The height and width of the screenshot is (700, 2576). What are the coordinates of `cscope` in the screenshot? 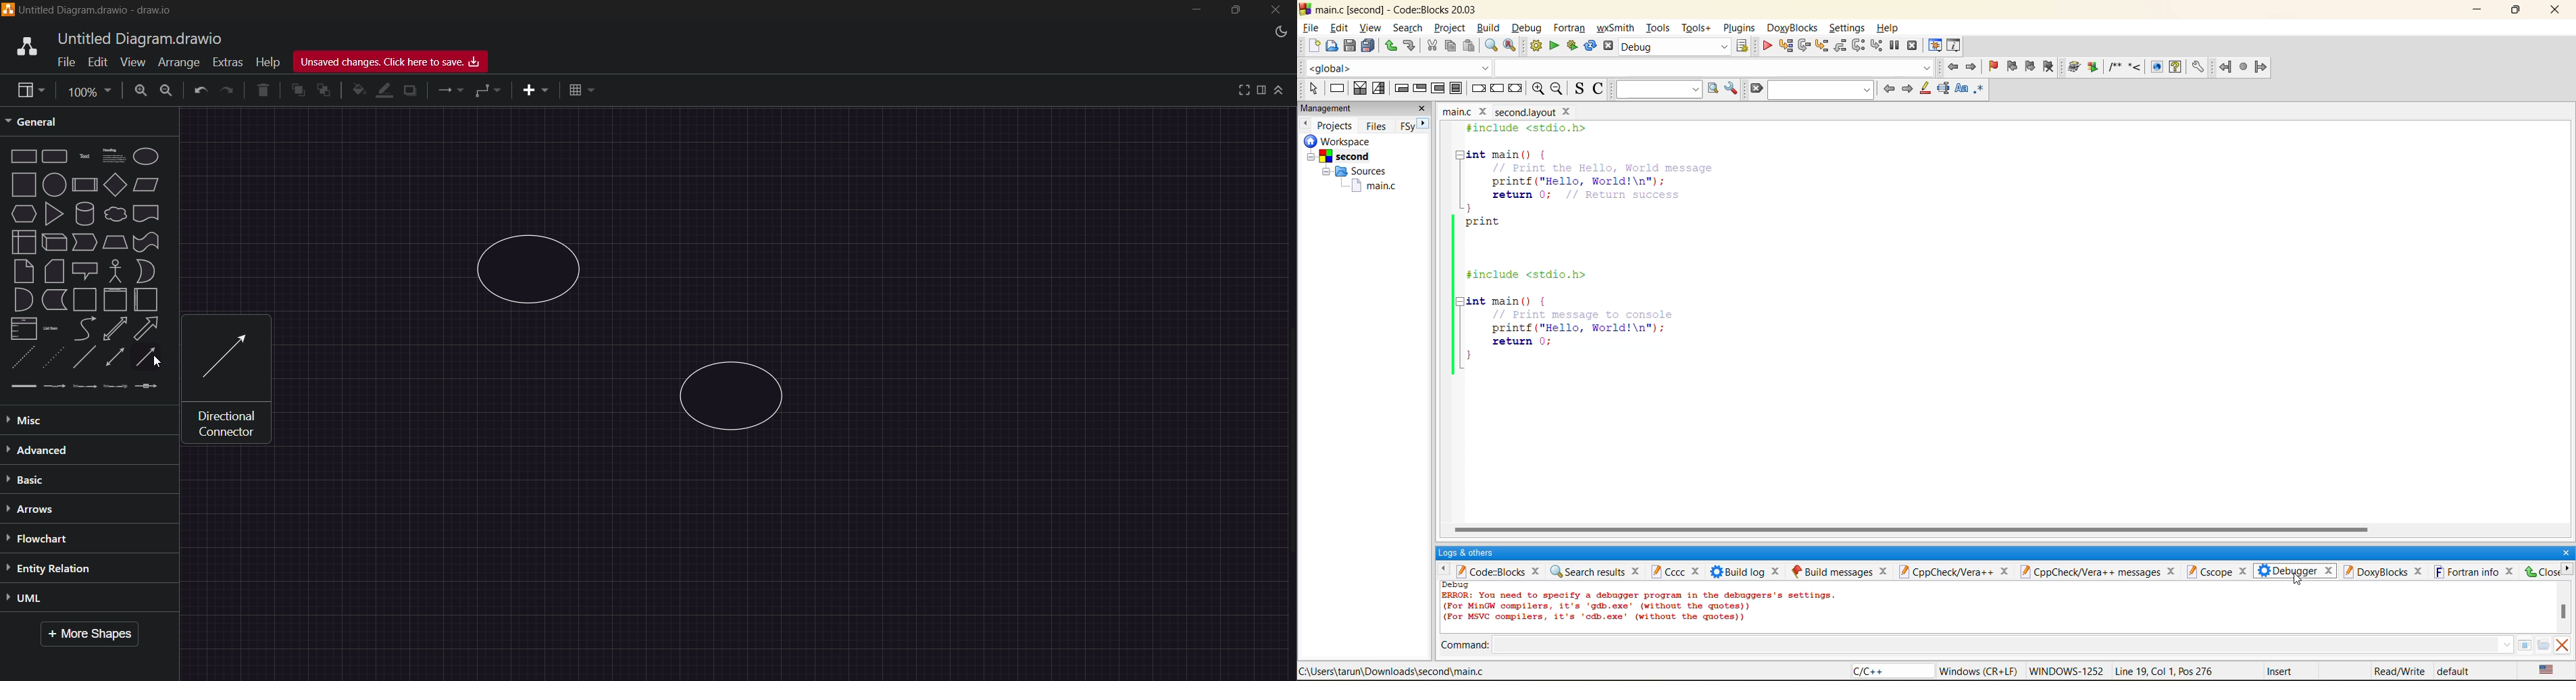 It's located at (2220, 571).